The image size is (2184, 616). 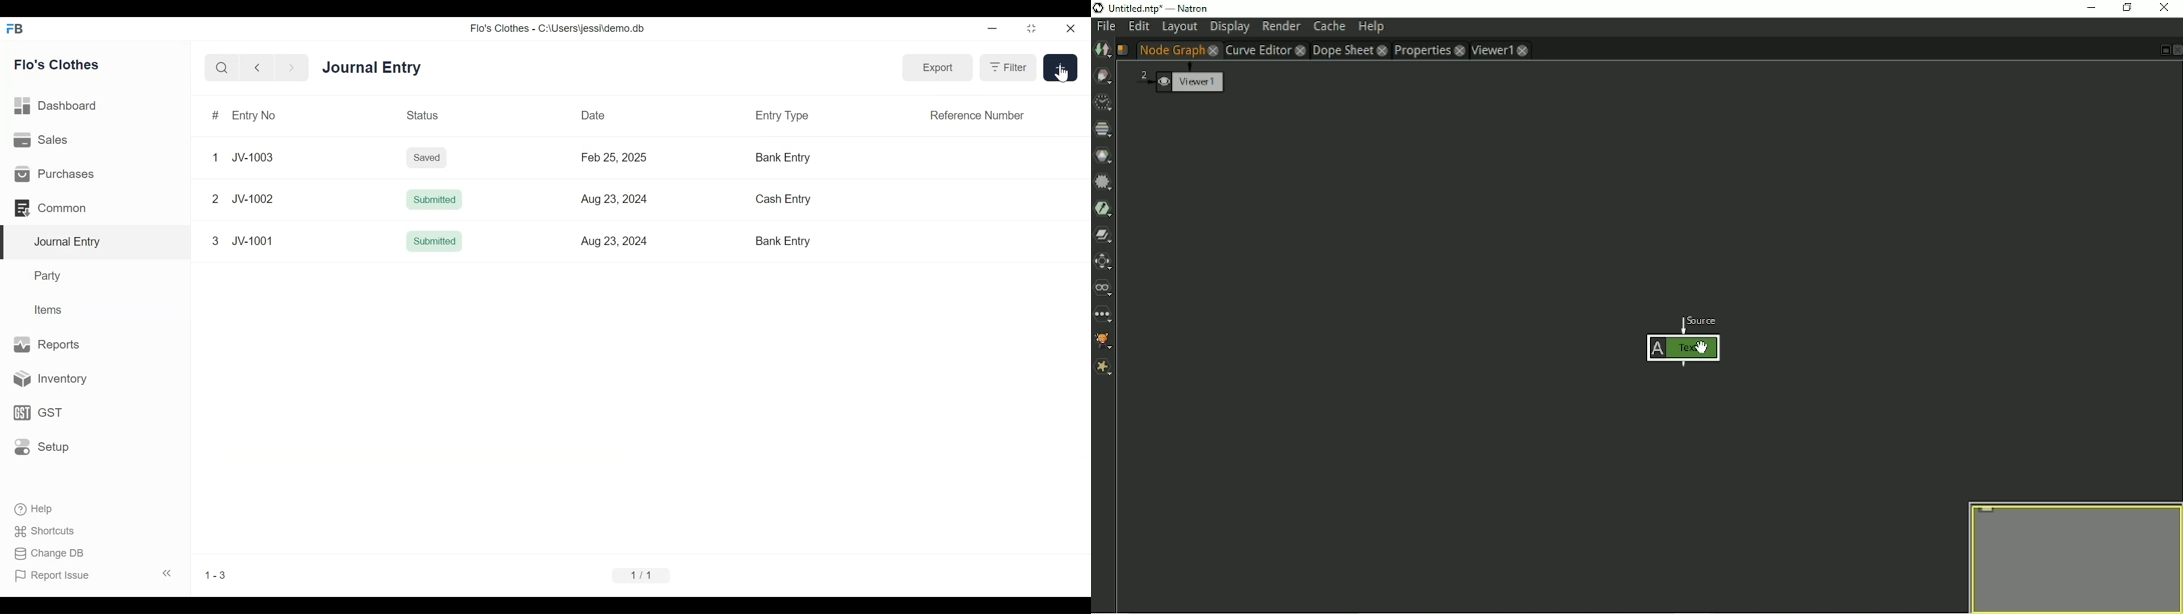 I want to click on Sales, so click(x=43, y=139).